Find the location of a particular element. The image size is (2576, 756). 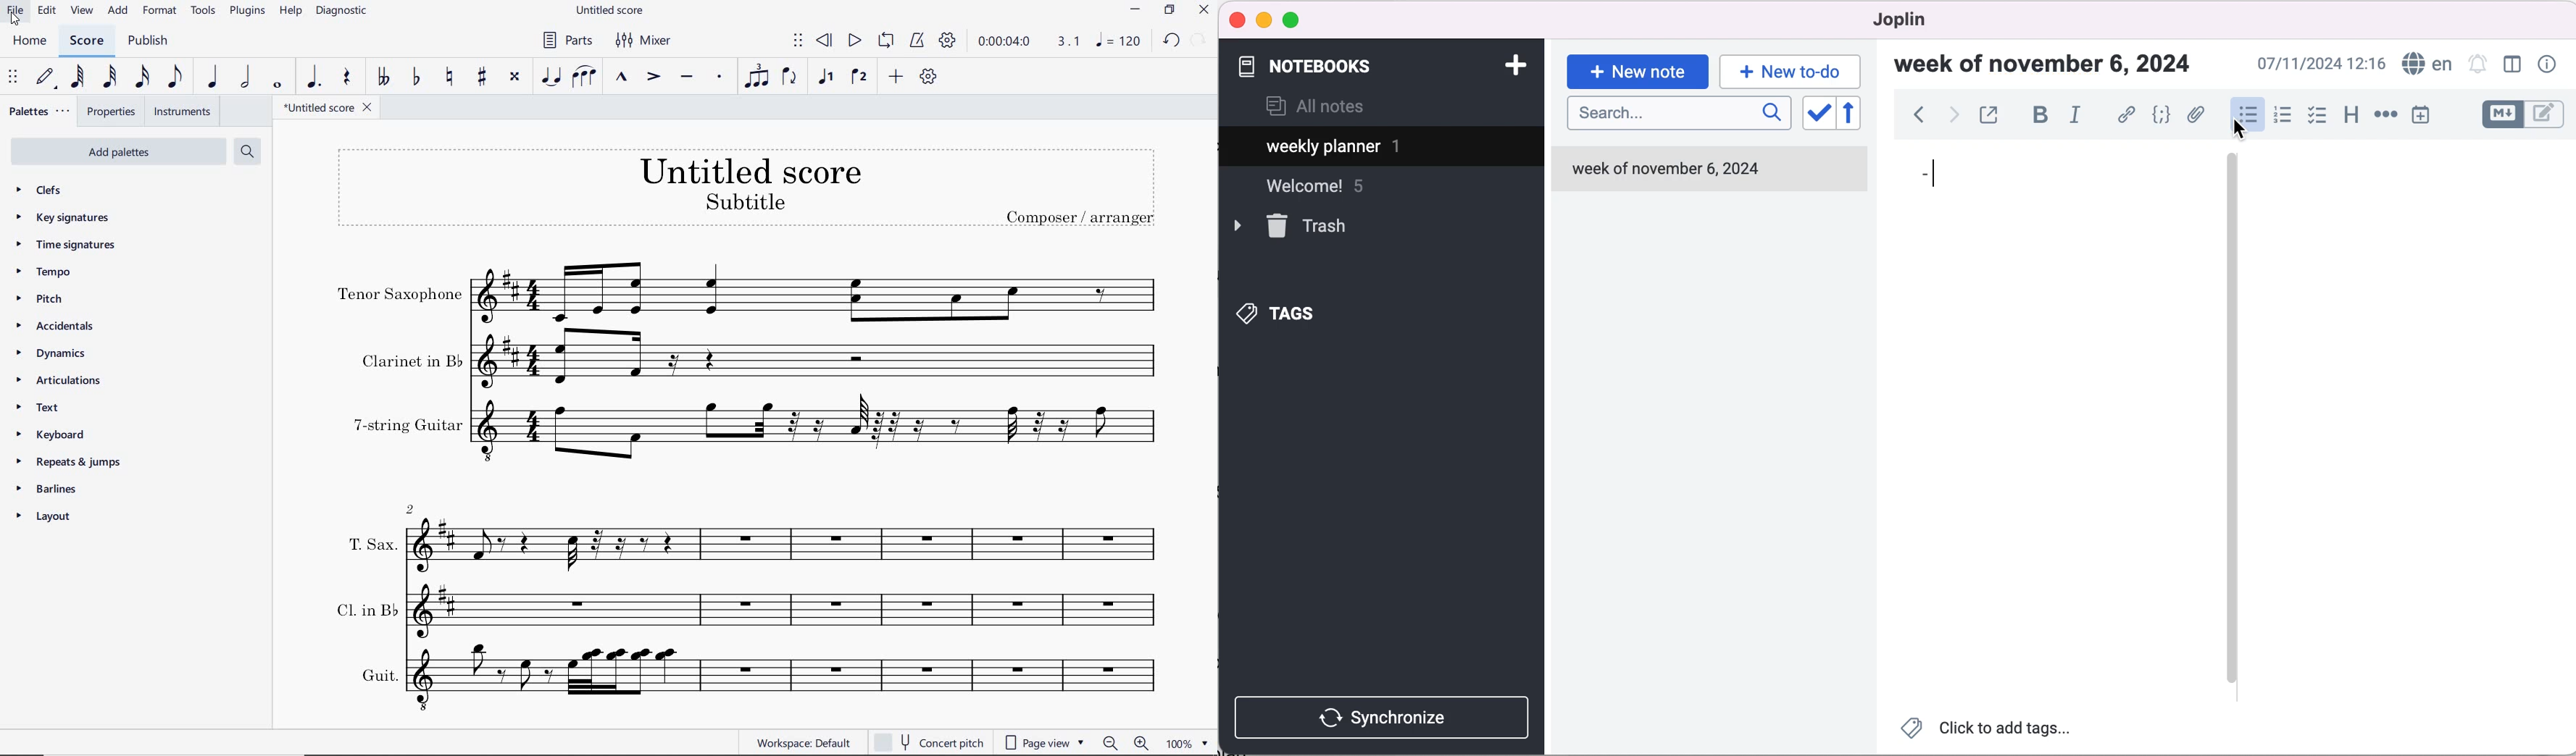

welcome! 5 is located at coordinates (1332, 192).